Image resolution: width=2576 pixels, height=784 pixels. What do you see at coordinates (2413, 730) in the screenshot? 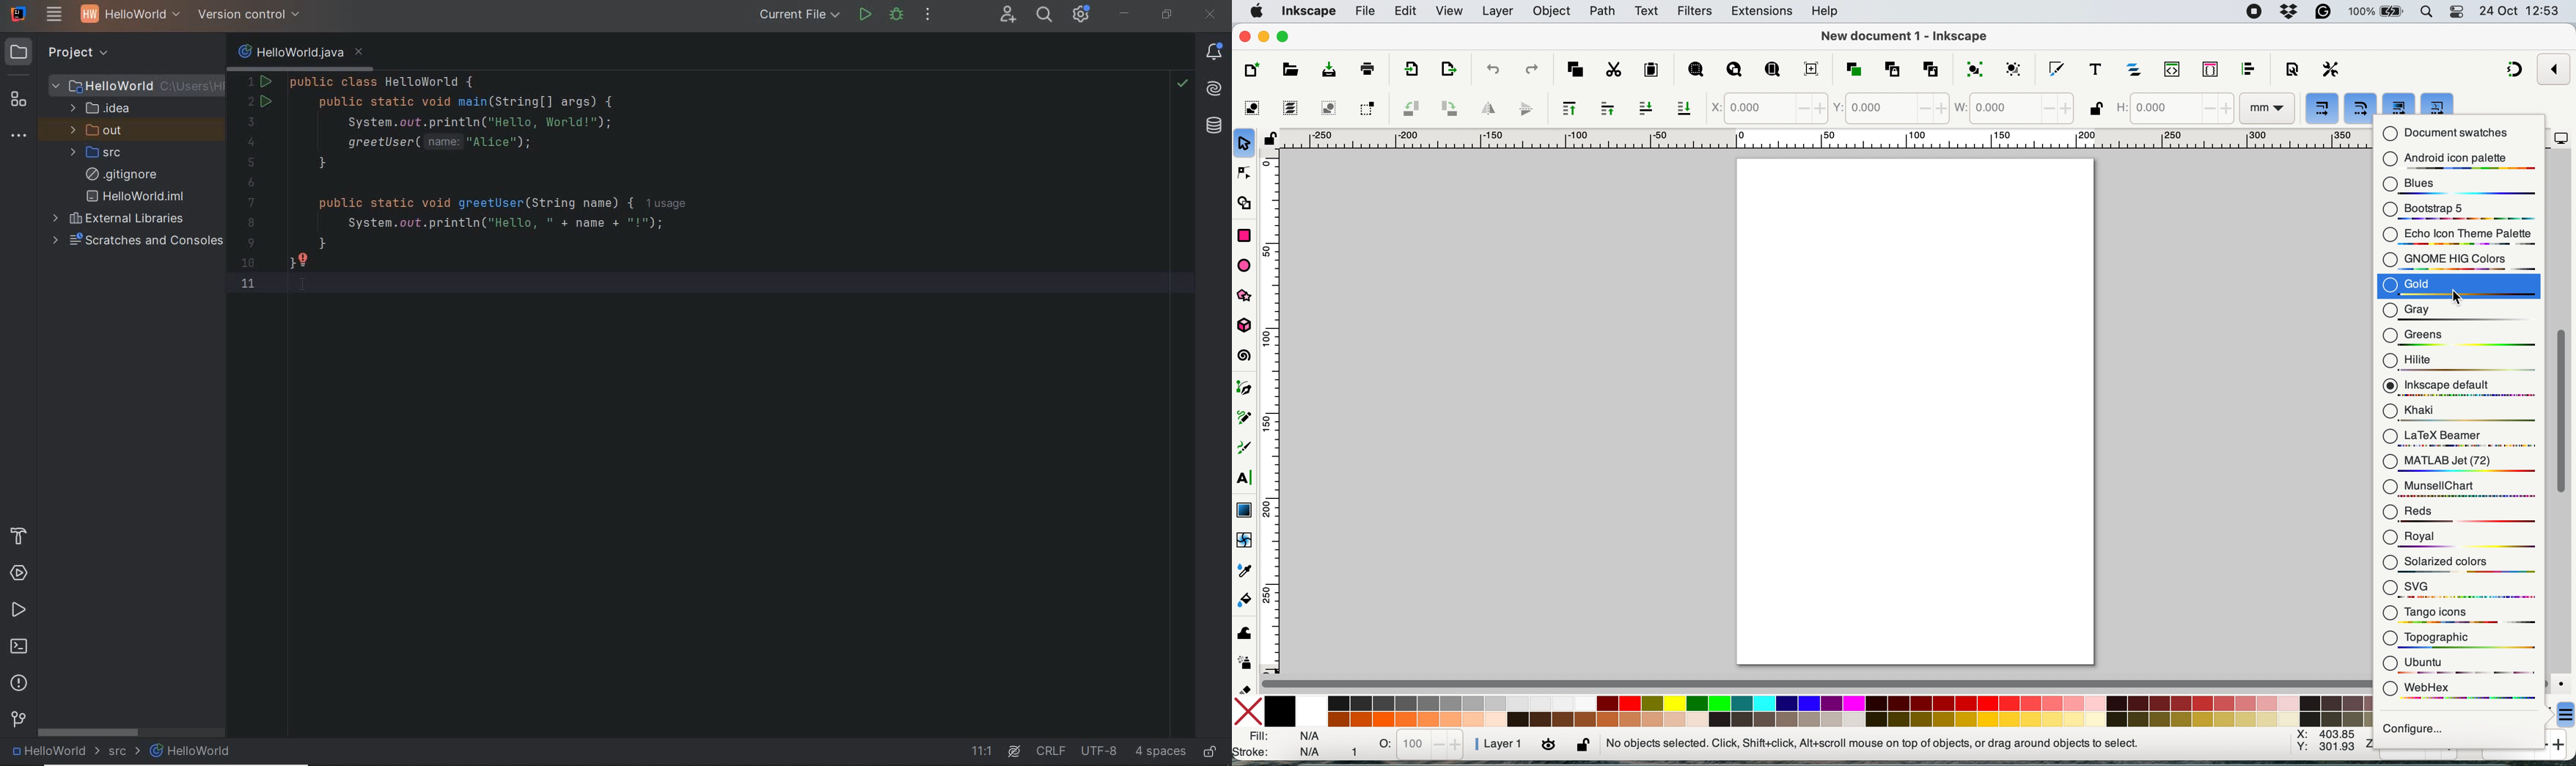
I see `configure` at bounding box center [2413, 730].